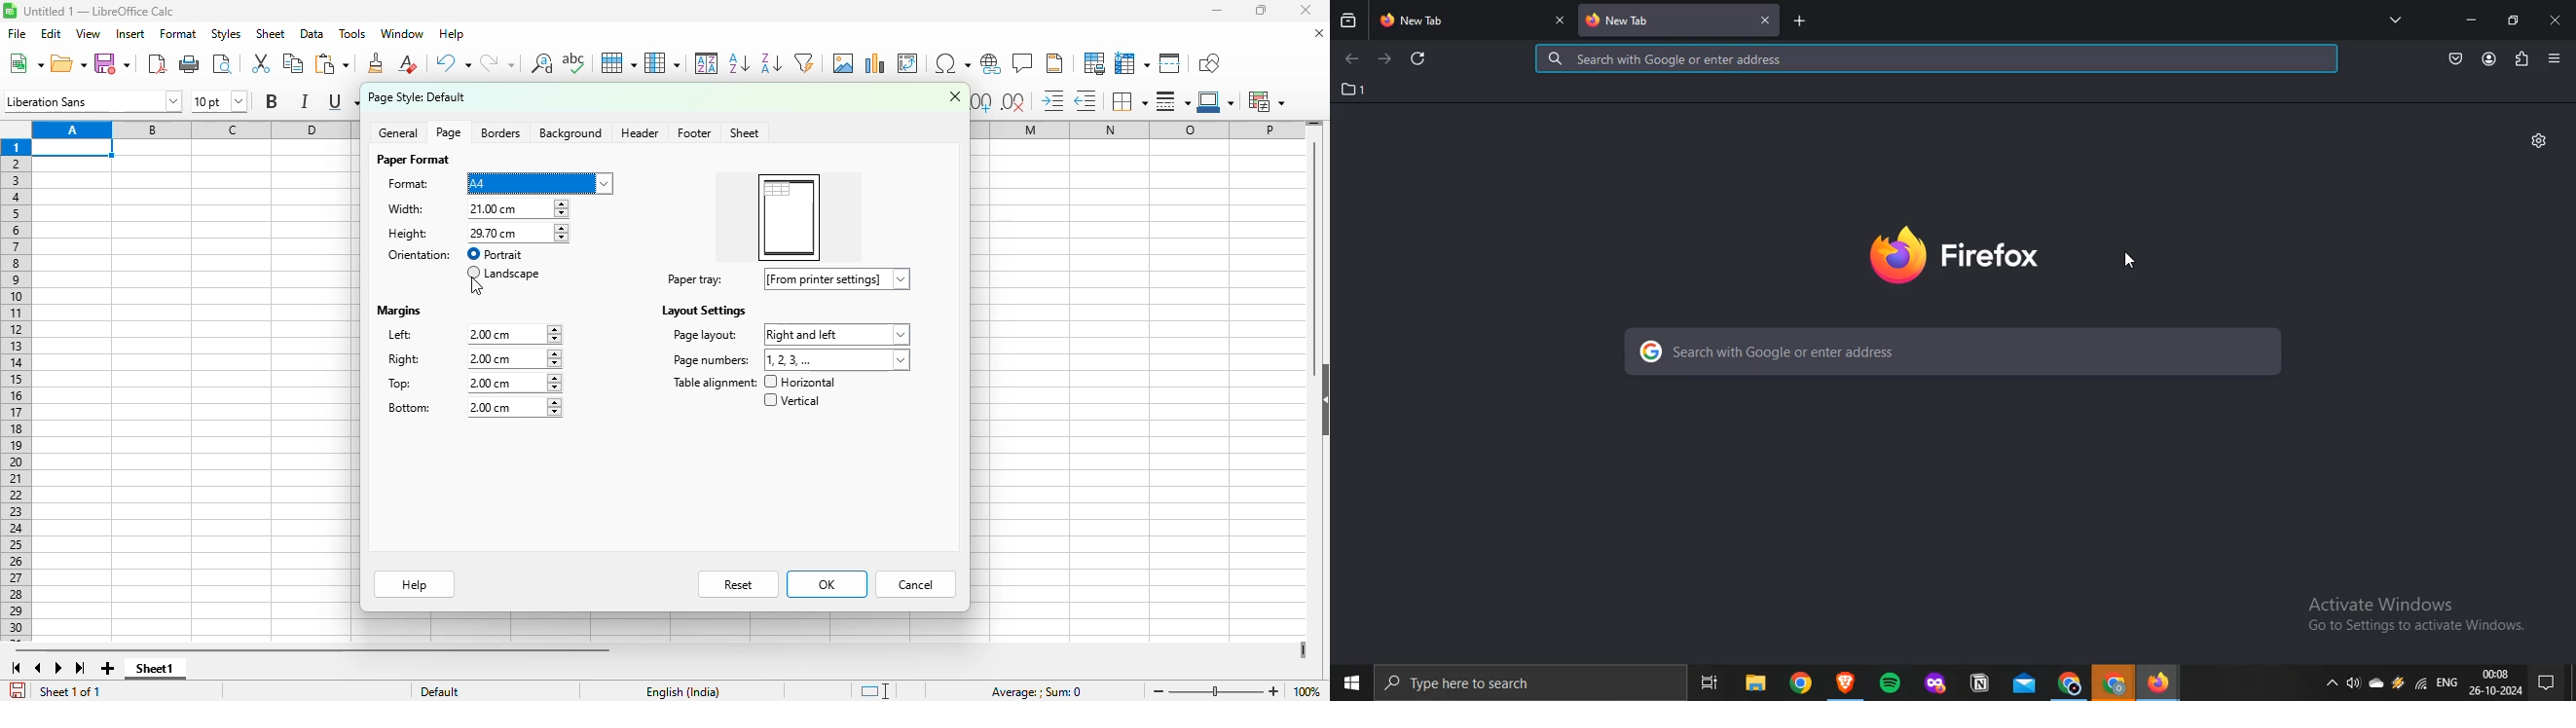  What do you see at coordinates (1024, 62) in the screenshot?
I see `insert comment` at bounding box center [1024, 62].